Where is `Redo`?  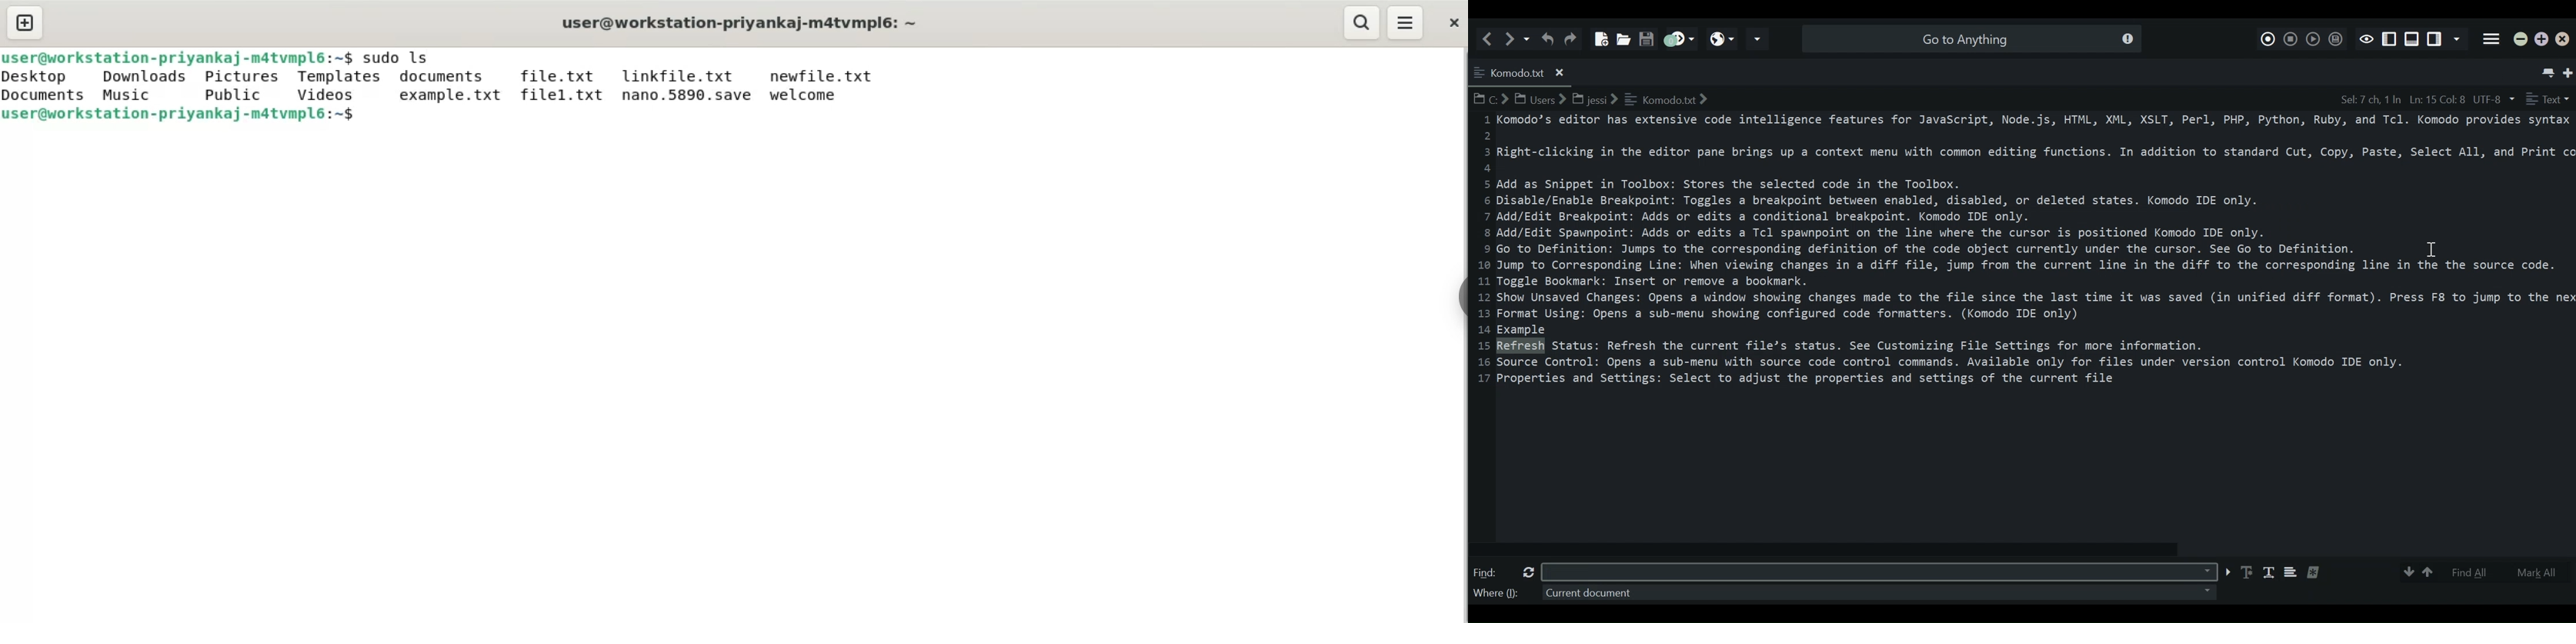
Redo is located at coordinates (1572, 38).